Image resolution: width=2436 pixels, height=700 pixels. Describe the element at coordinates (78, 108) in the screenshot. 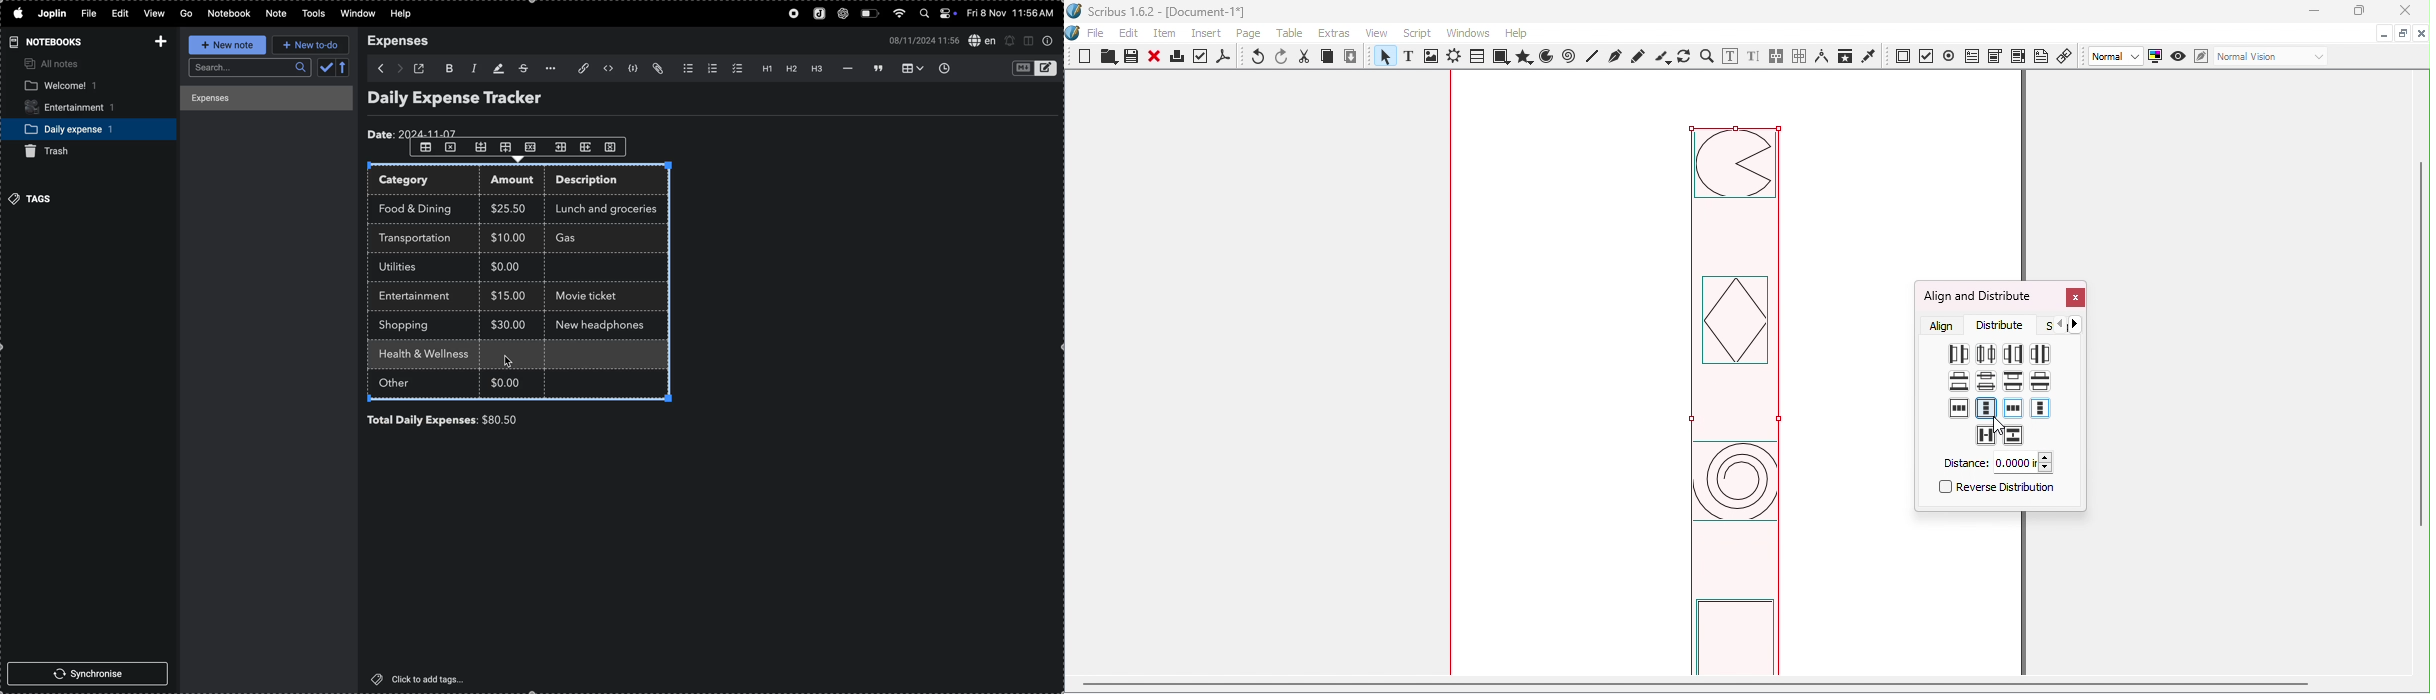

I see `entertainment` at that location.